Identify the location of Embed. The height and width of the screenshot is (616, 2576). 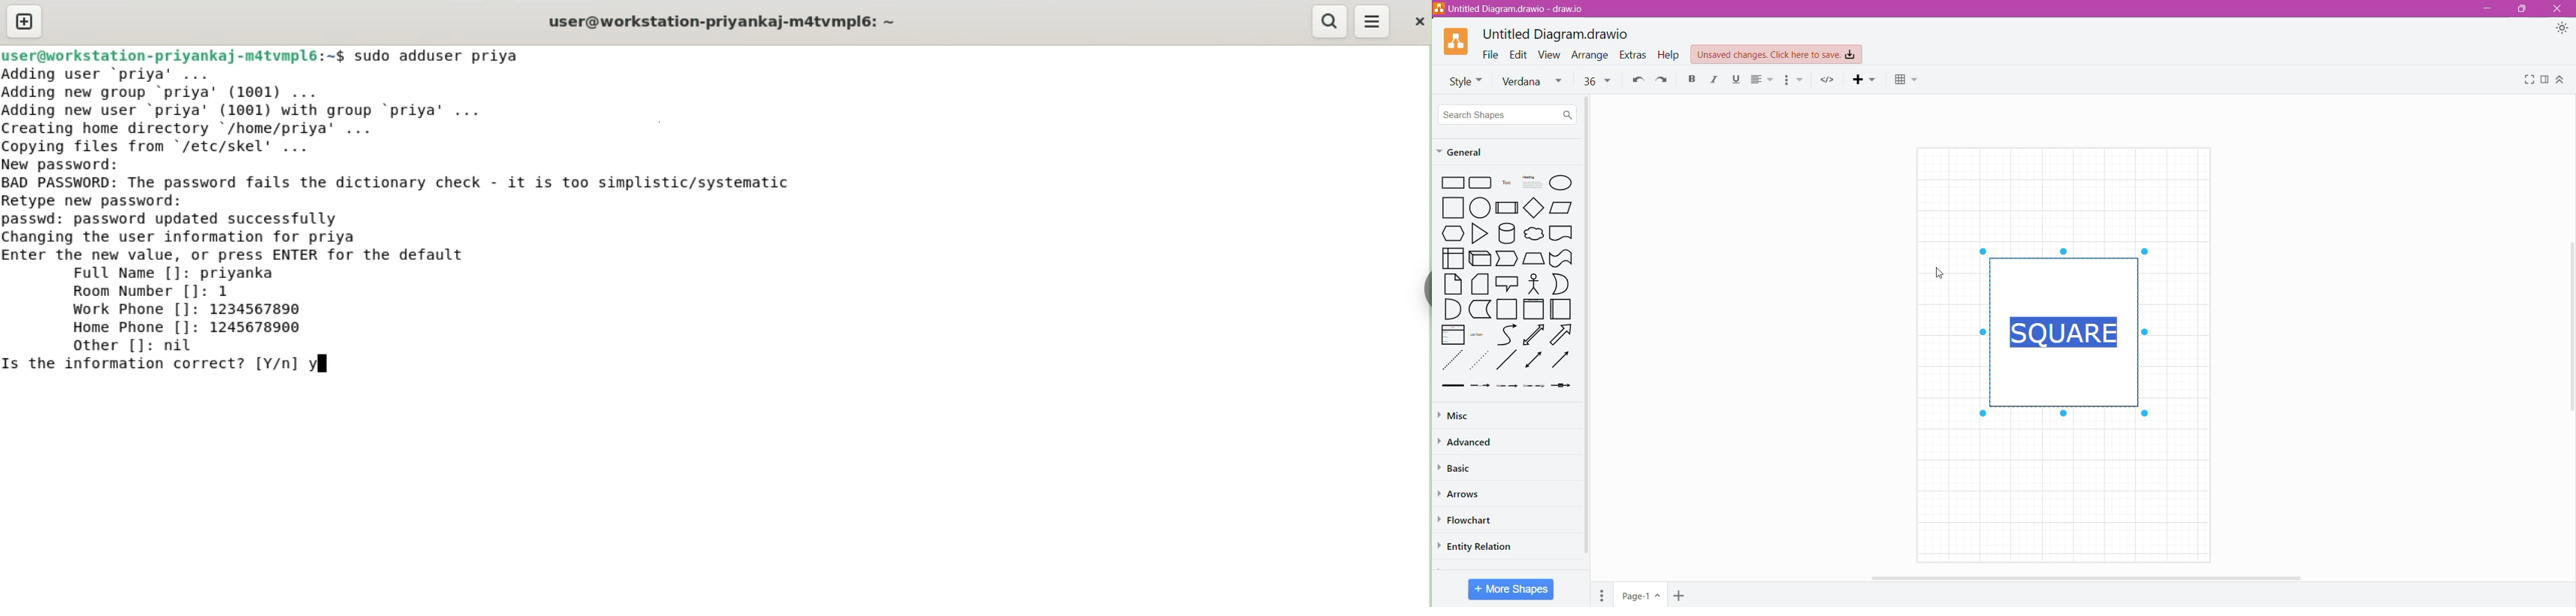
(1827, 80).